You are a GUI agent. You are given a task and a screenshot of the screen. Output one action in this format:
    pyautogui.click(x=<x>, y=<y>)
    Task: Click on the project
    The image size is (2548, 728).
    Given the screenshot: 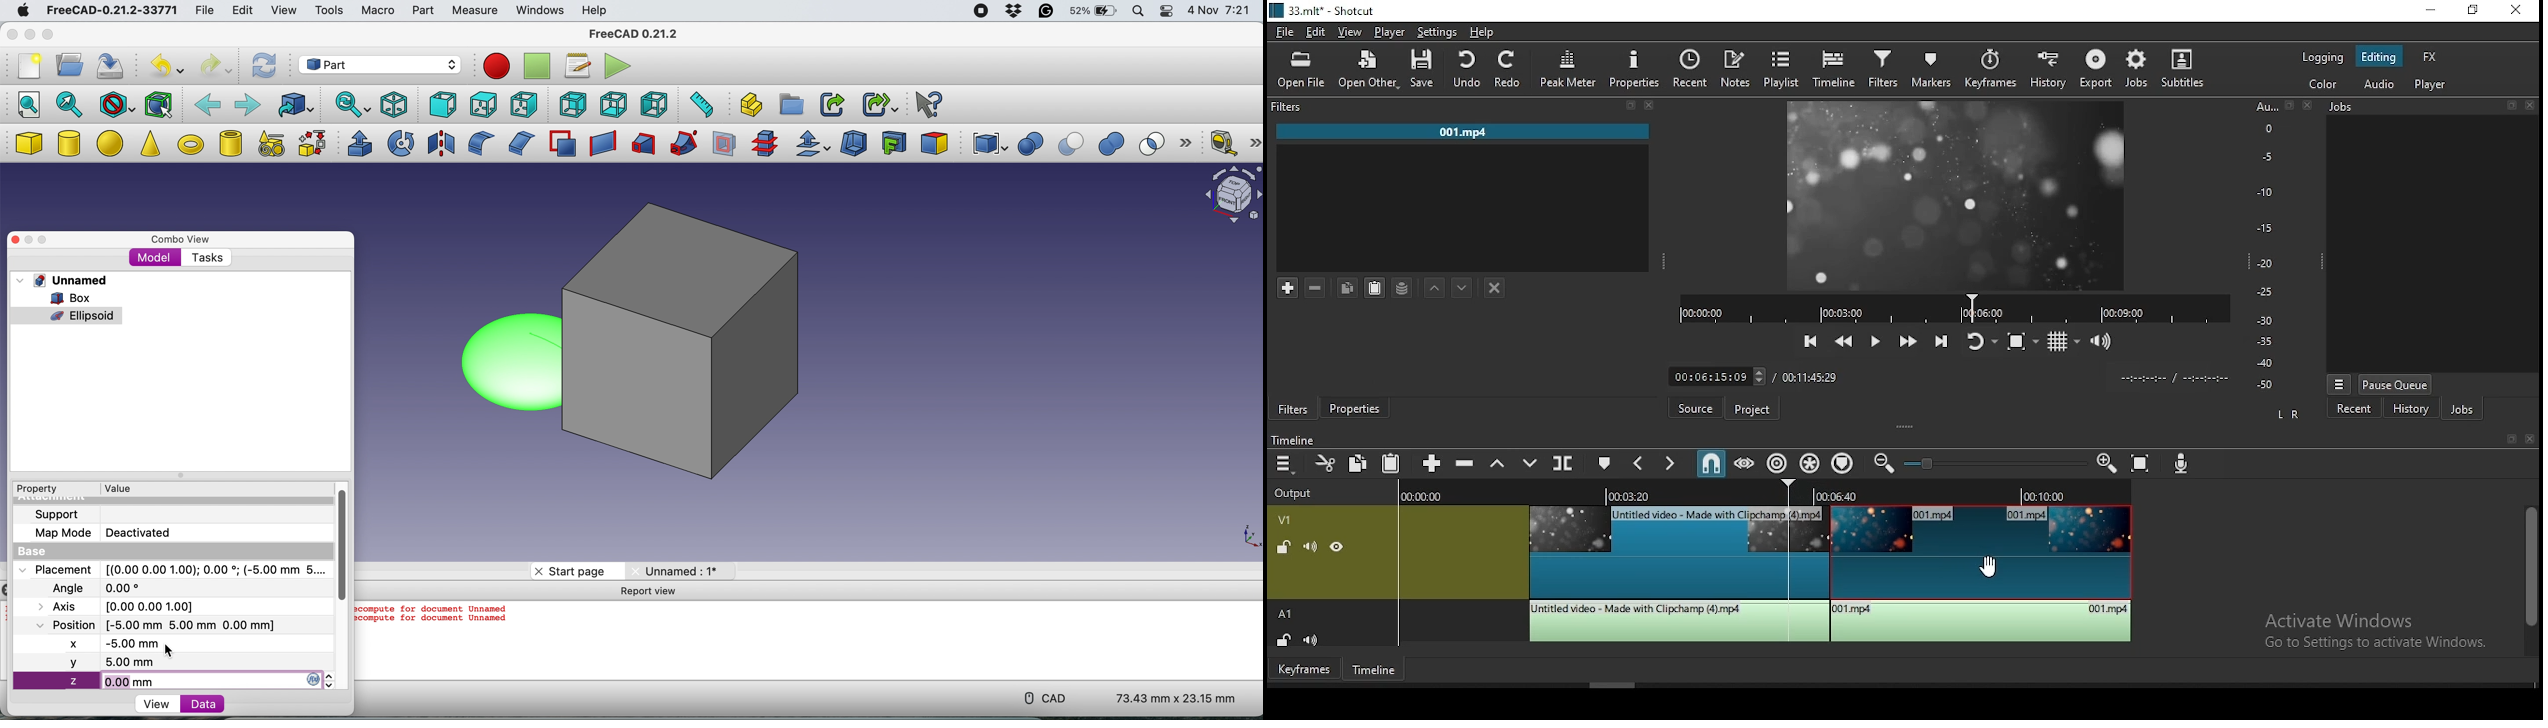 What is the action you would take?
    pyautogui.click(x=1749, y=410)
    